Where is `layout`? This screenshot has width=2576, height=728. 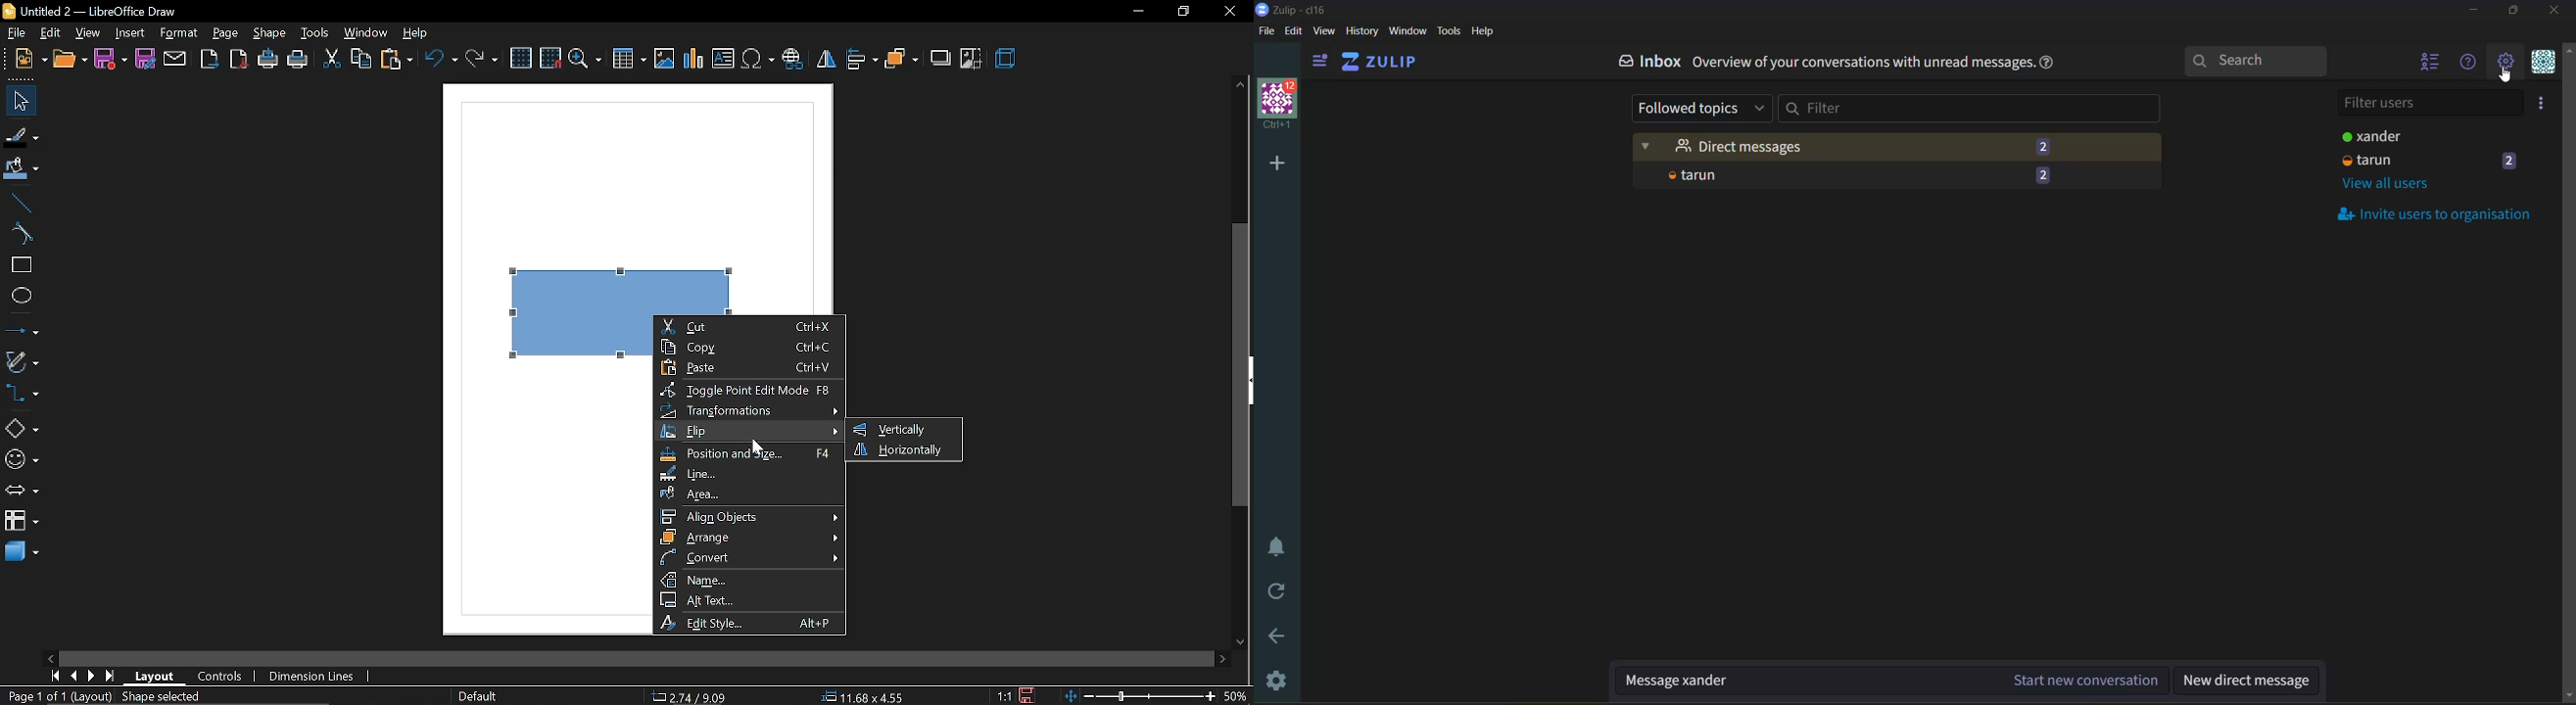
layout is located at coordinates (155, 677).